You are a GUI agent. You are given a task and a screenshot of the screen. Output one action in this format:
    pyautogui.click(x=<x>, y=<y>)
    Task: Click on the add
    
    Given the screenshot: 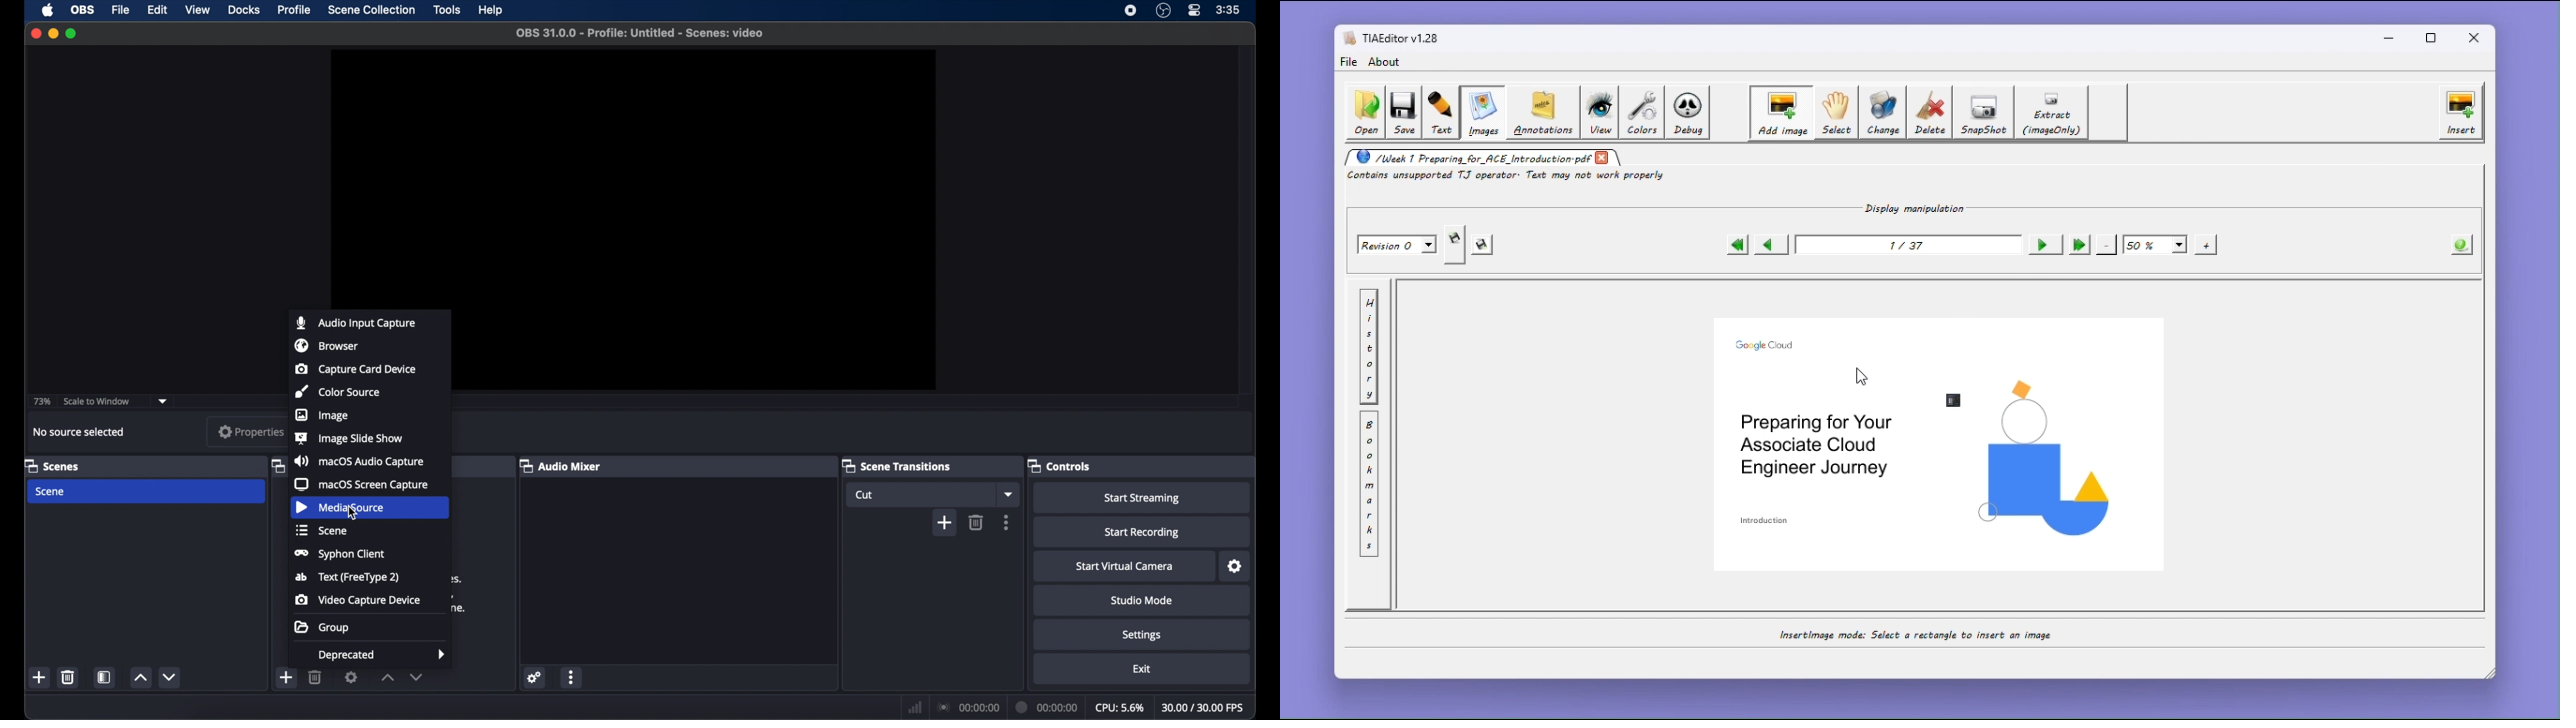 What is the action you would take?
    pyautogui.click(x=944, y=522)
    